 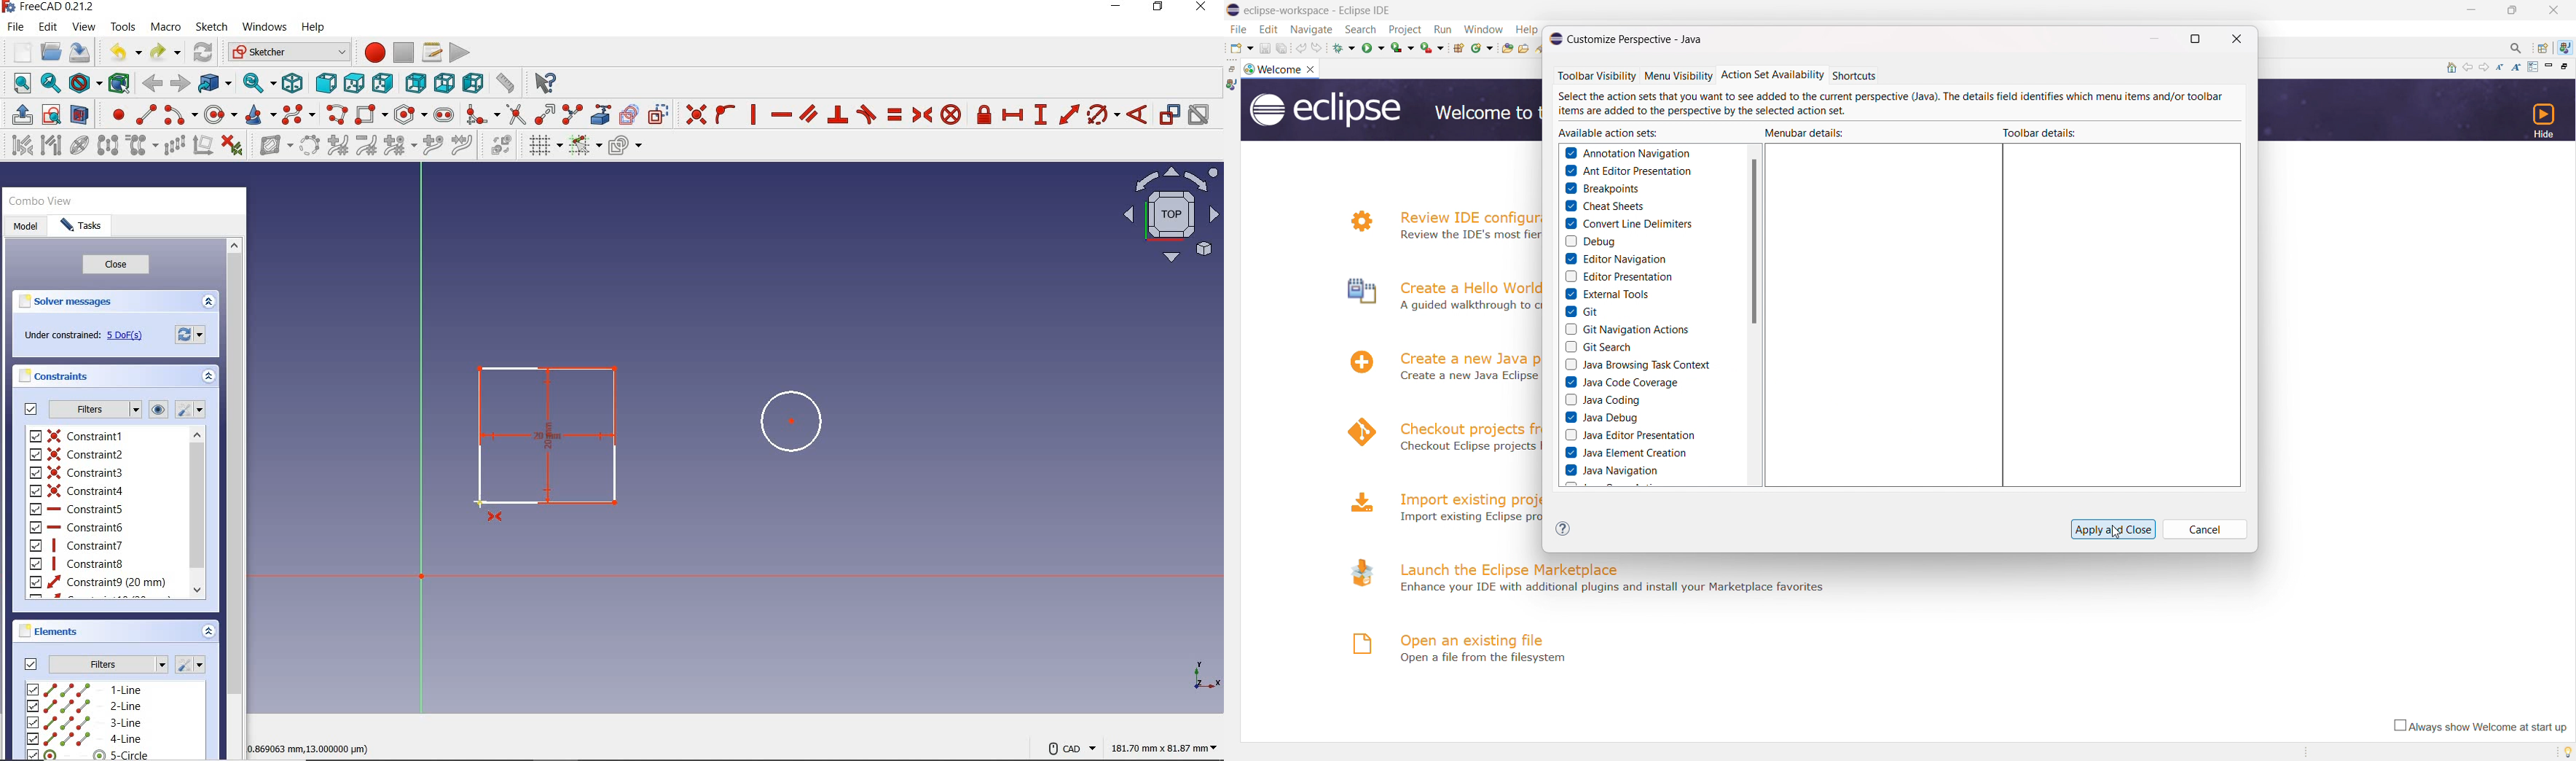 What do you see at coordinates (27, 230) in the screenshot?
I see `model` at bounding box center [27, 230].